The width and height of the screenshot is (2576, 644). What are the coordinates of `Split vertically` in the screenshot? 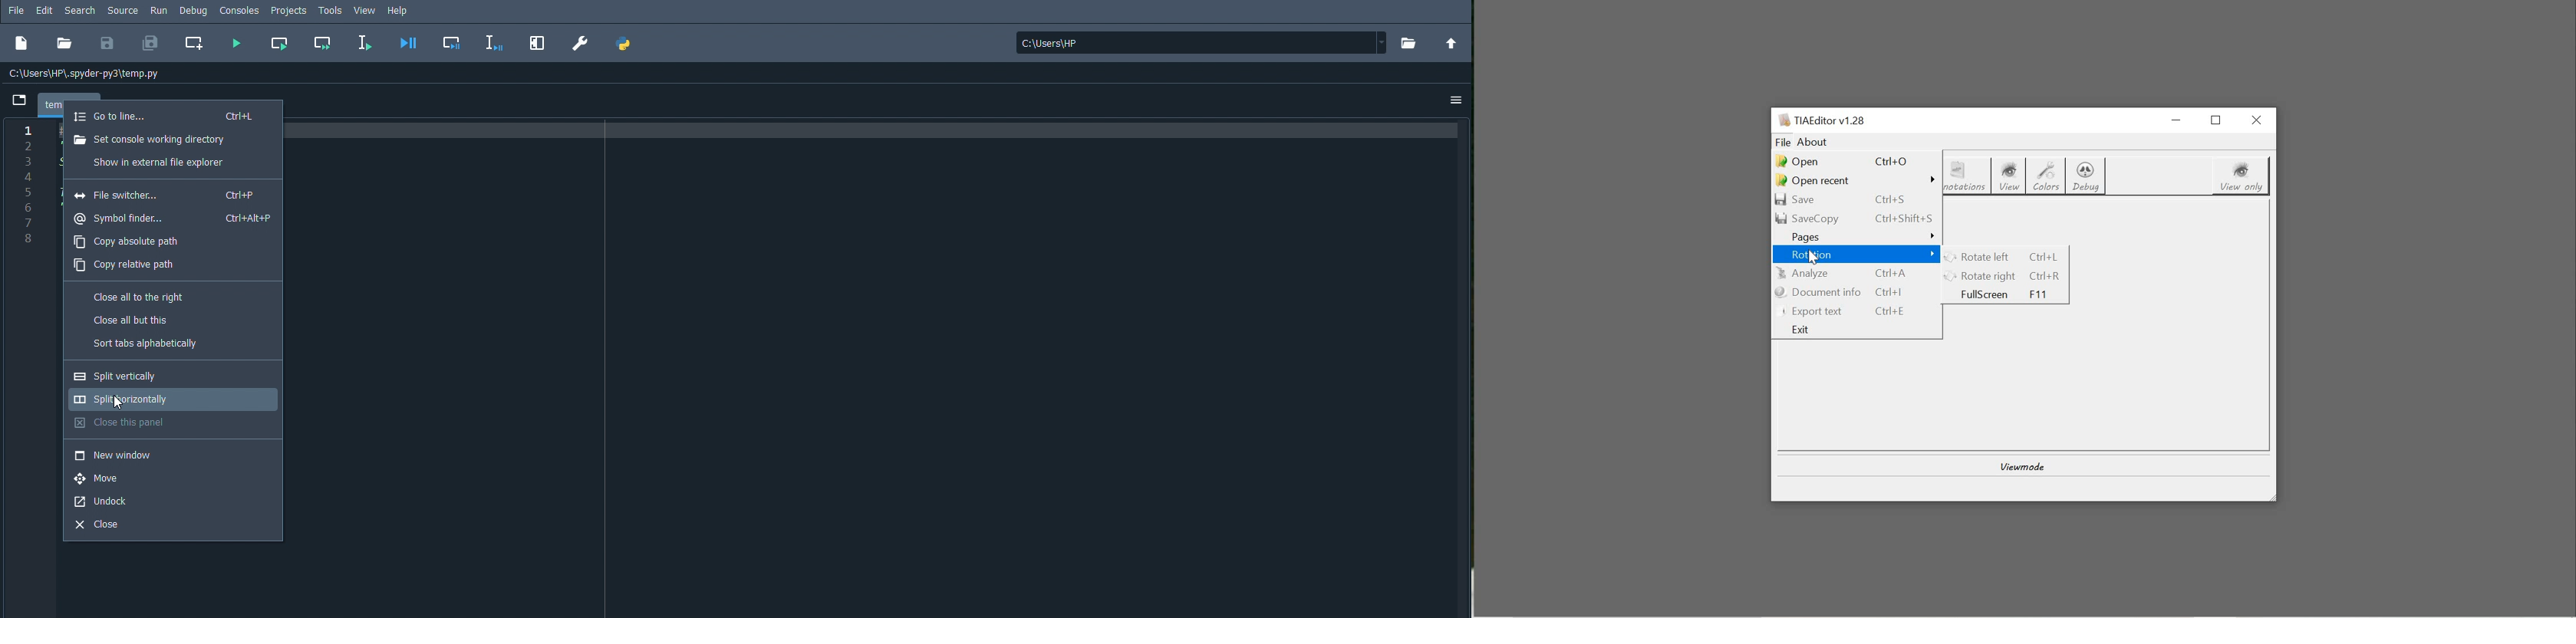 It's located at (141, 376).